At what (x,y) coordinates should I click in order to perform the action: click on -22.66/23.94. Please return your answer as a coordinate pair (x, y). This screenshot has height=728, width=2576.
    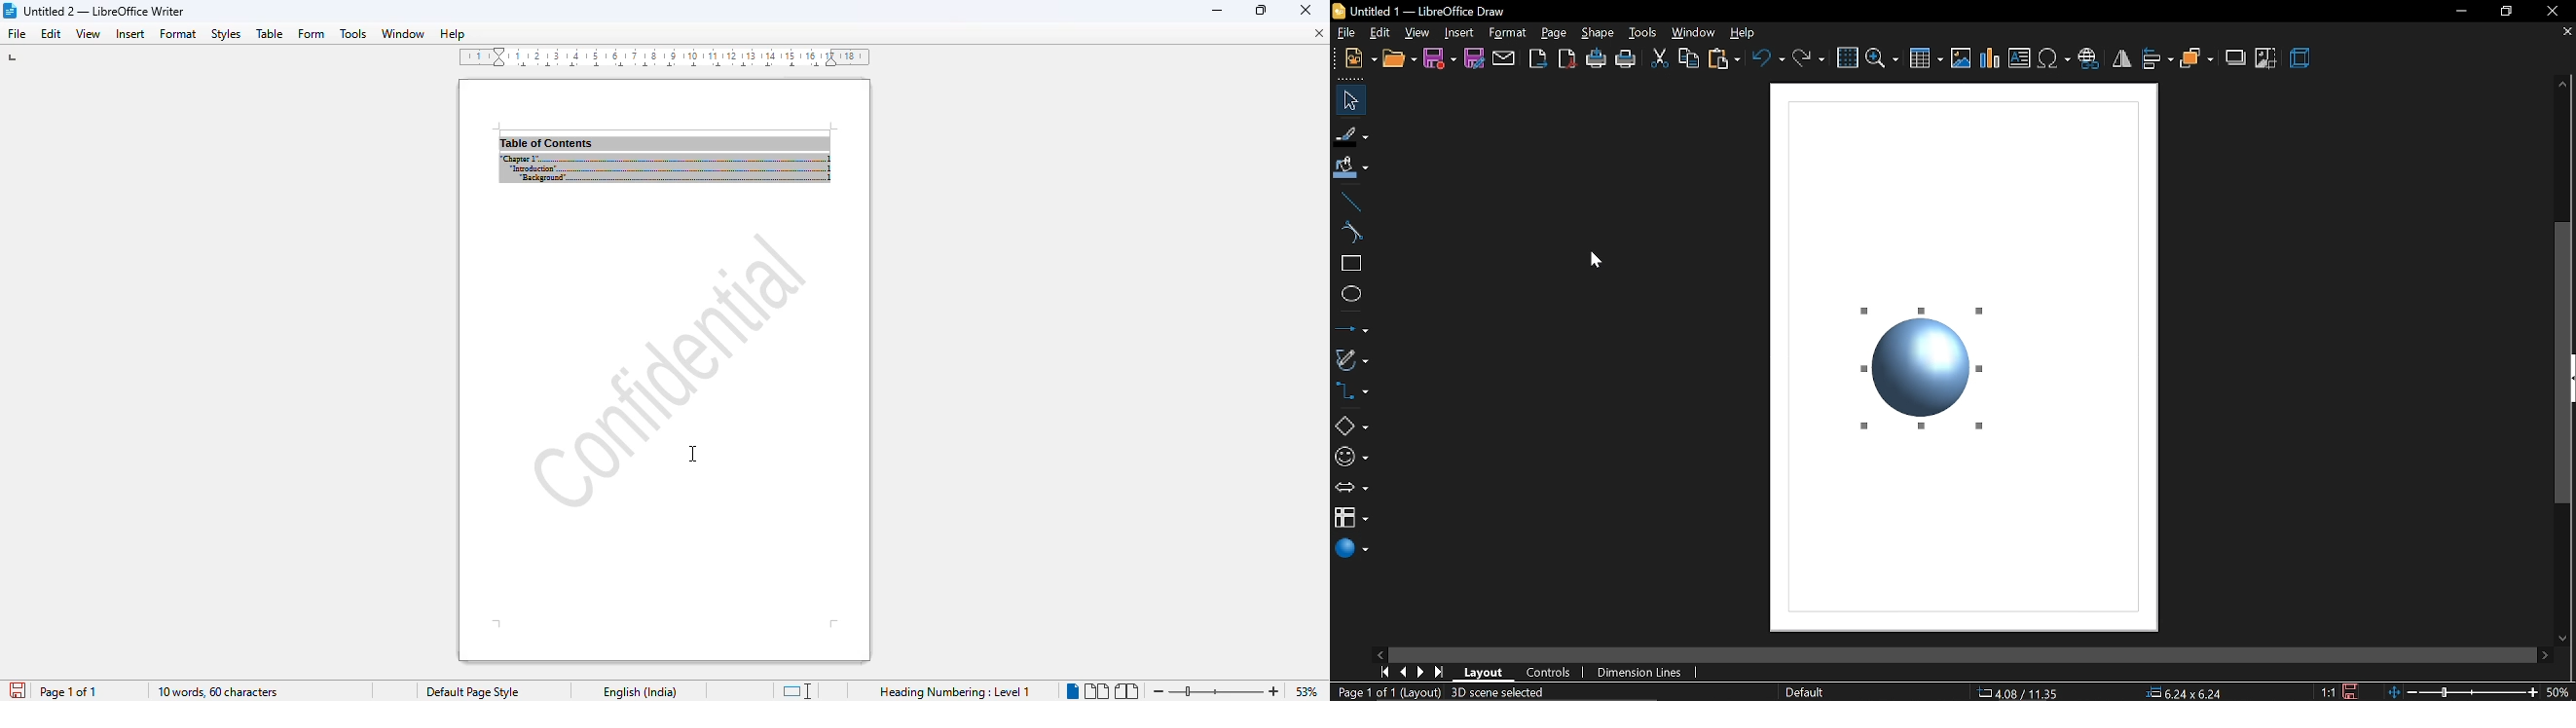
    Looking at the image, I should click on (2013, 692).